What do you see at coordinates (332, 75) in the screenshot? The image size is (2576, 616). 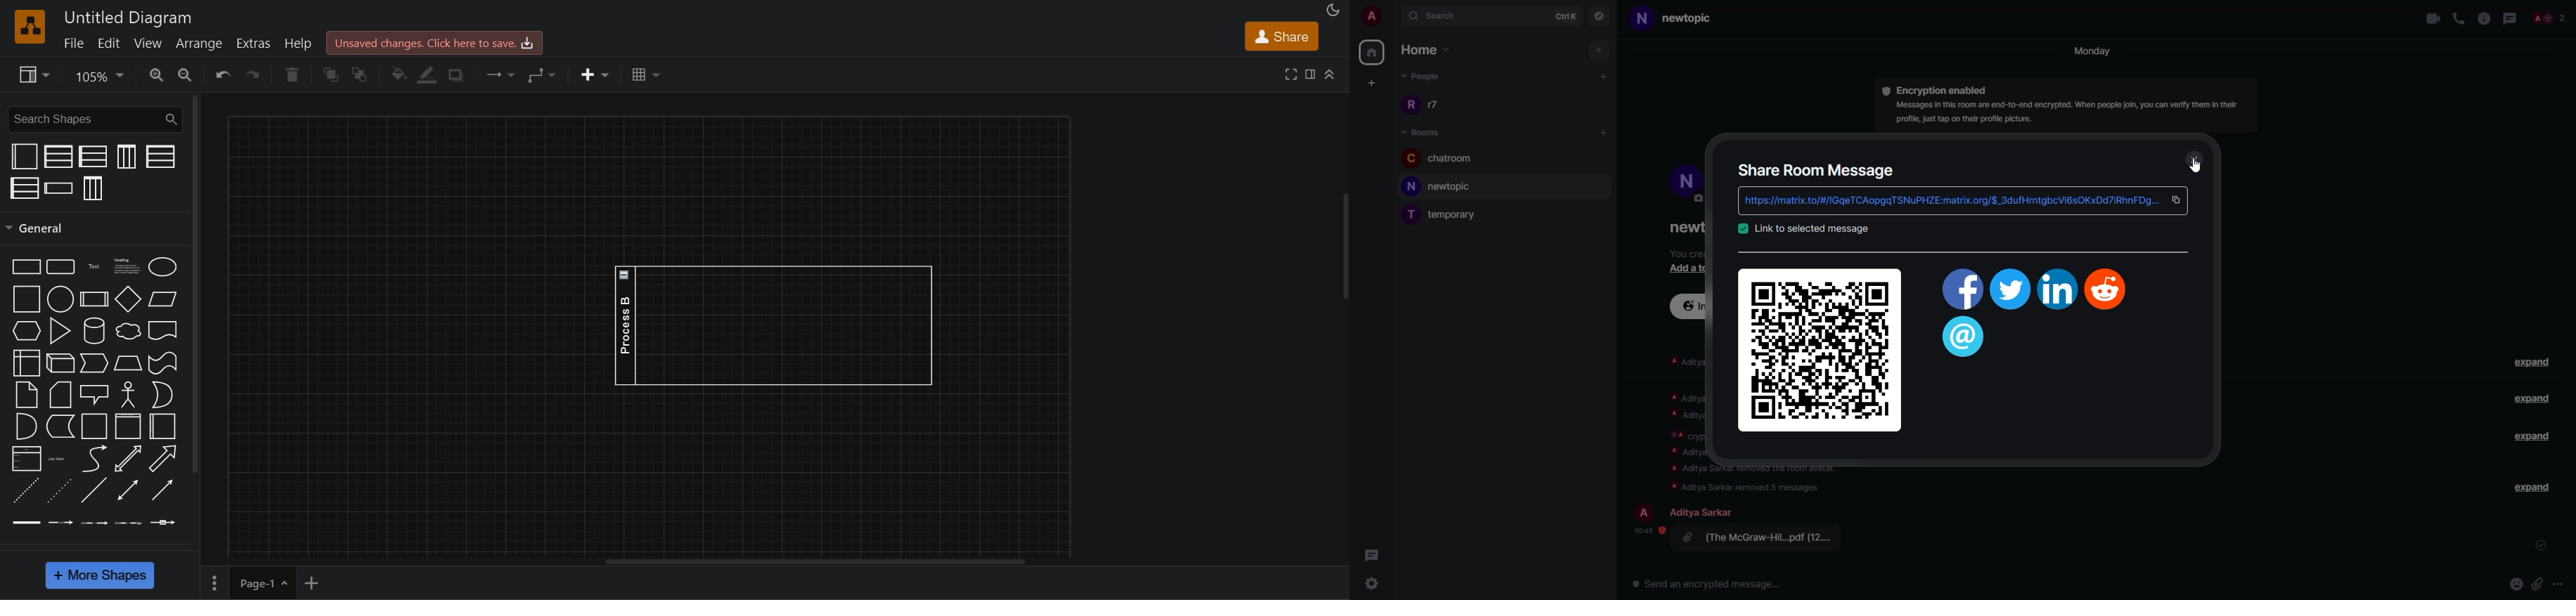 I see `to front` at bounding box center [332, 75].